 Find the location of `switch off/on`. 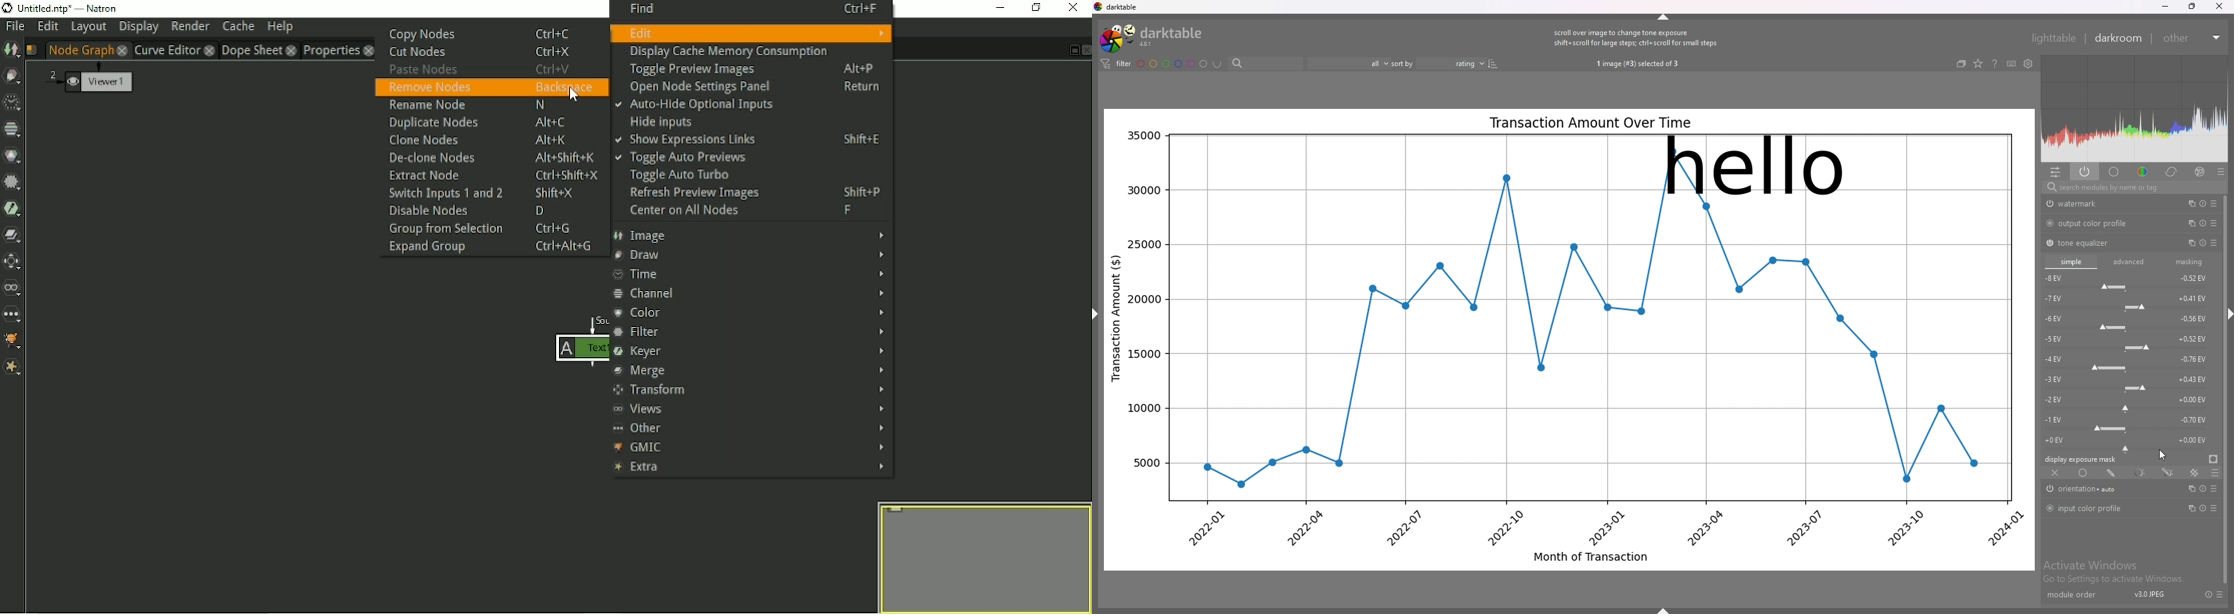

switch off/on is located at coordinates (2049, 223).